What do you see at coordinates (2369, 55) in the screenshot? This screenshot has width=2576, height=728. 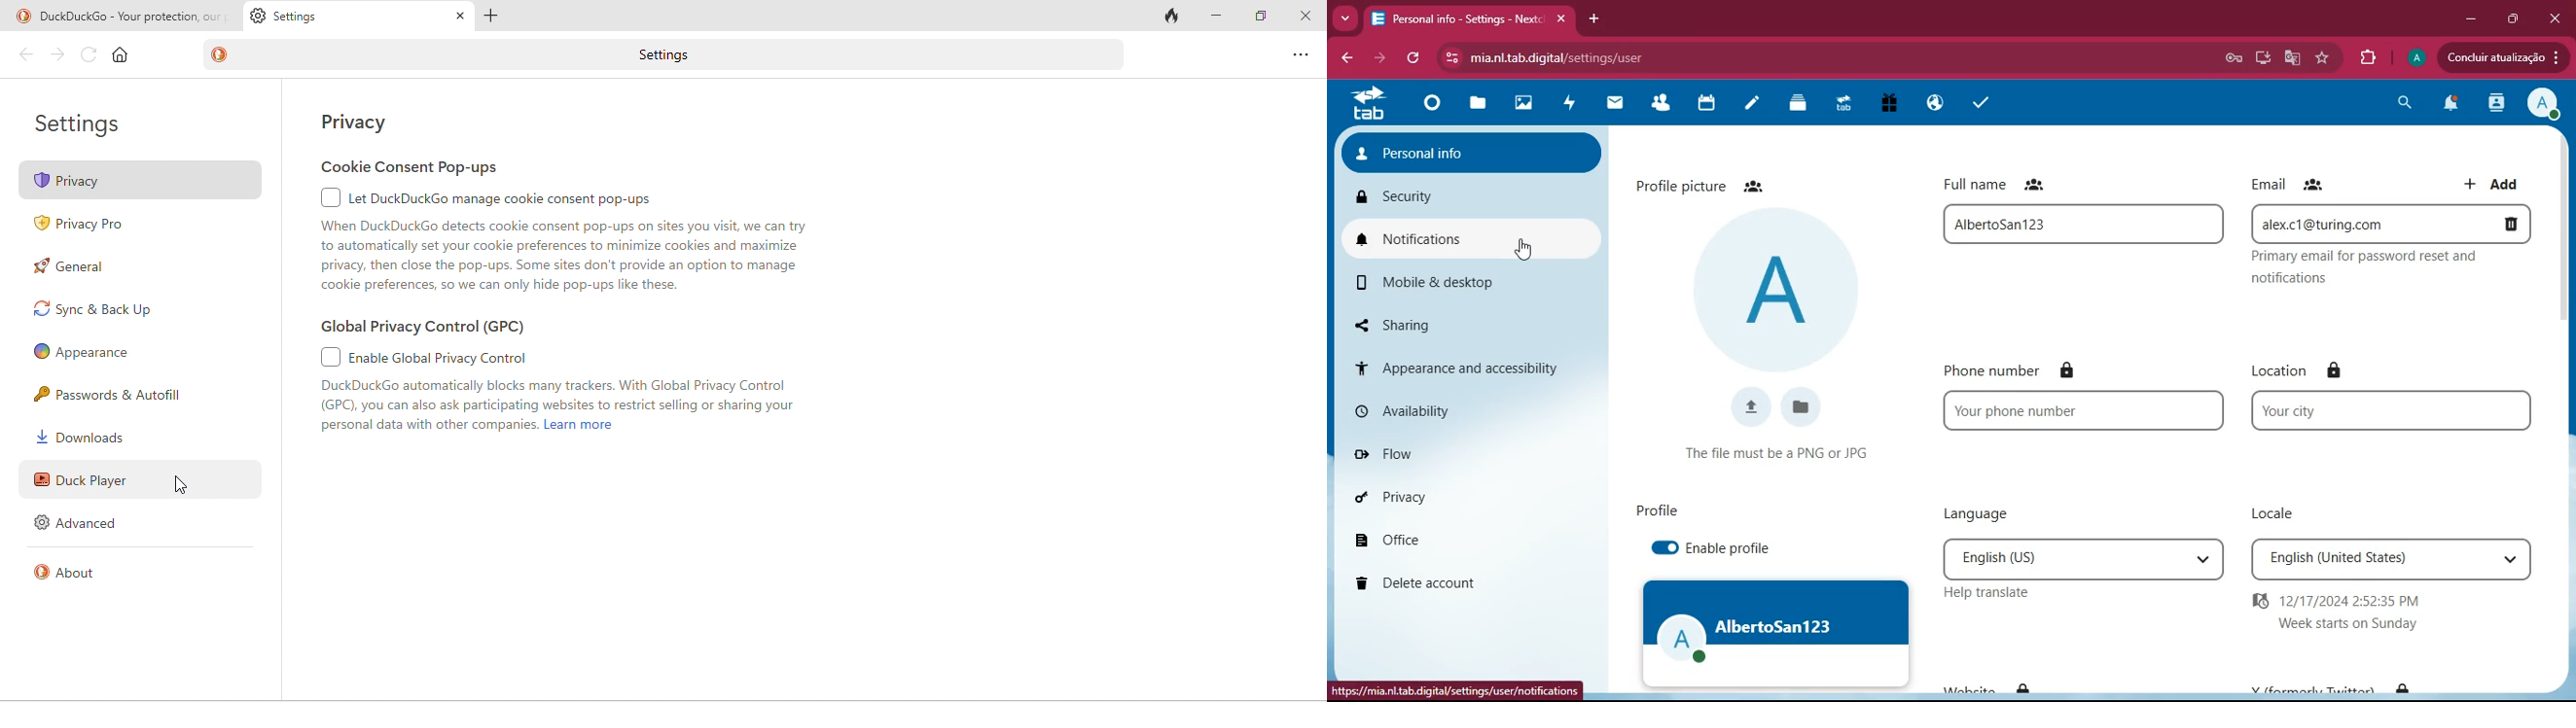 I see `extensions` at bounding box center [2369, 55].